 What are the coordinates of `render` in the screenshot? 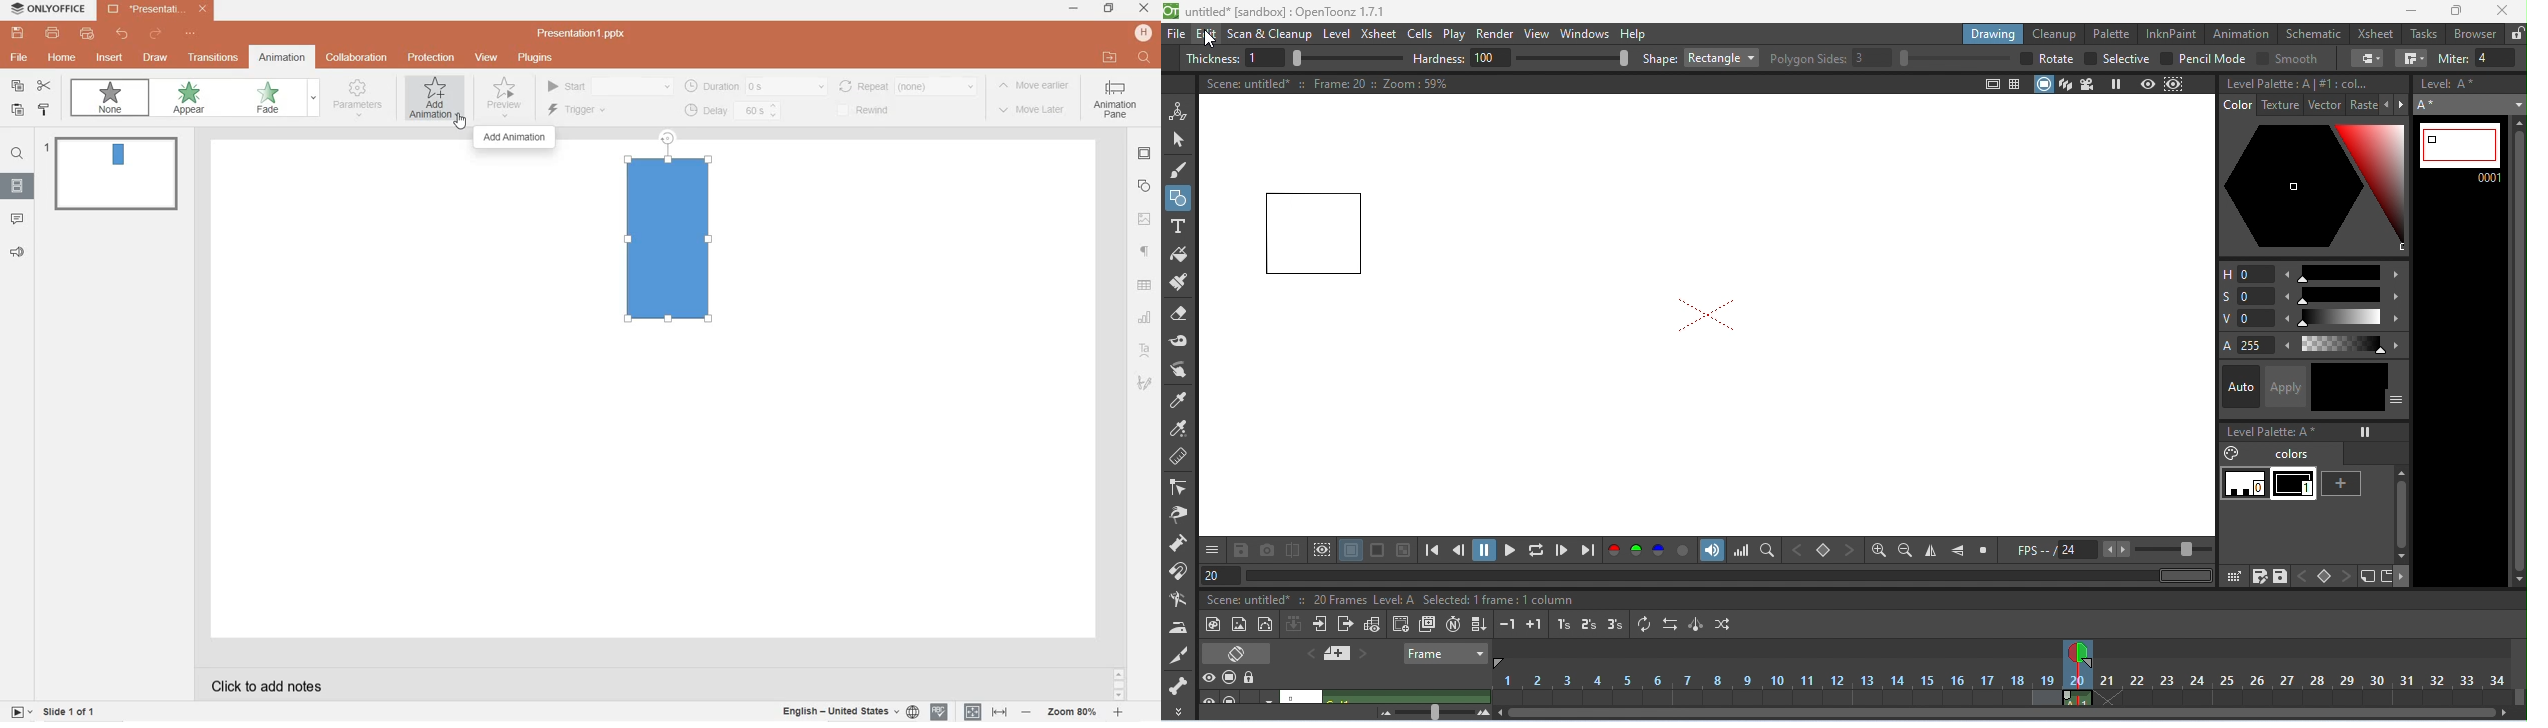 It's located at (1494, 34).